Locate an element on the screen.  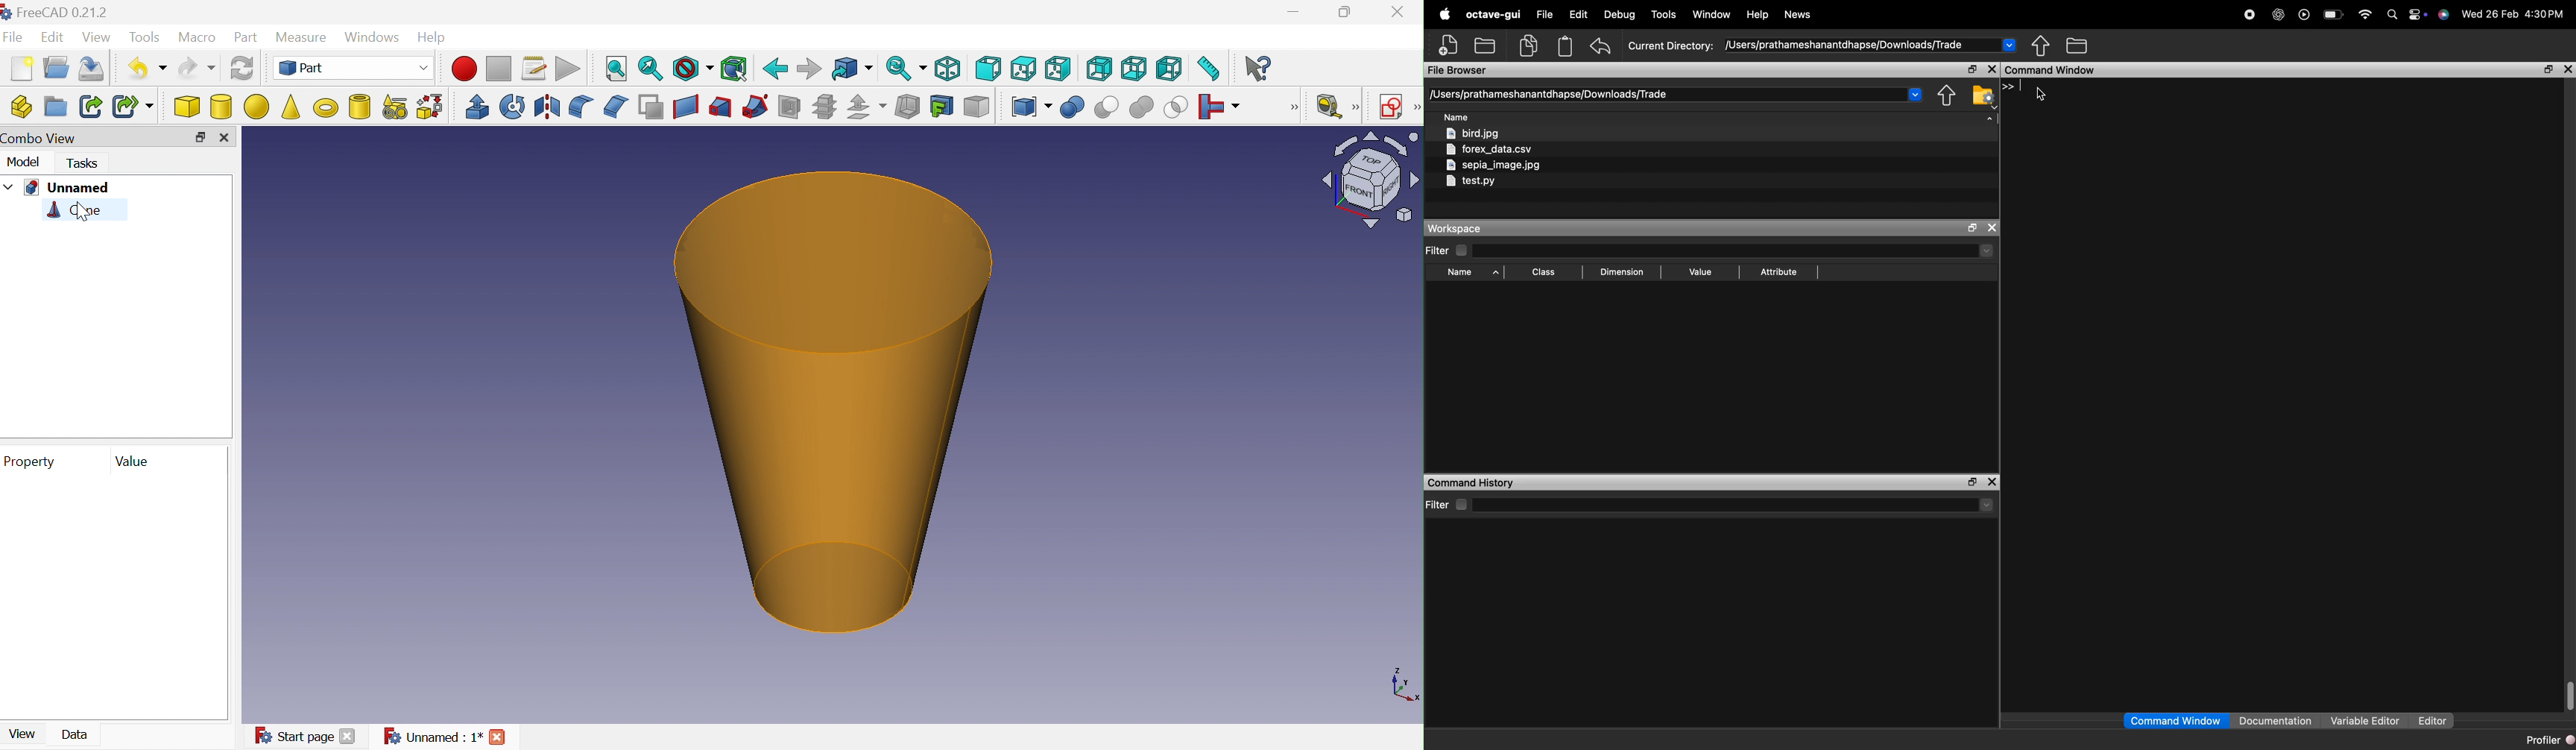
Right is located at coordinates (1058, 67).